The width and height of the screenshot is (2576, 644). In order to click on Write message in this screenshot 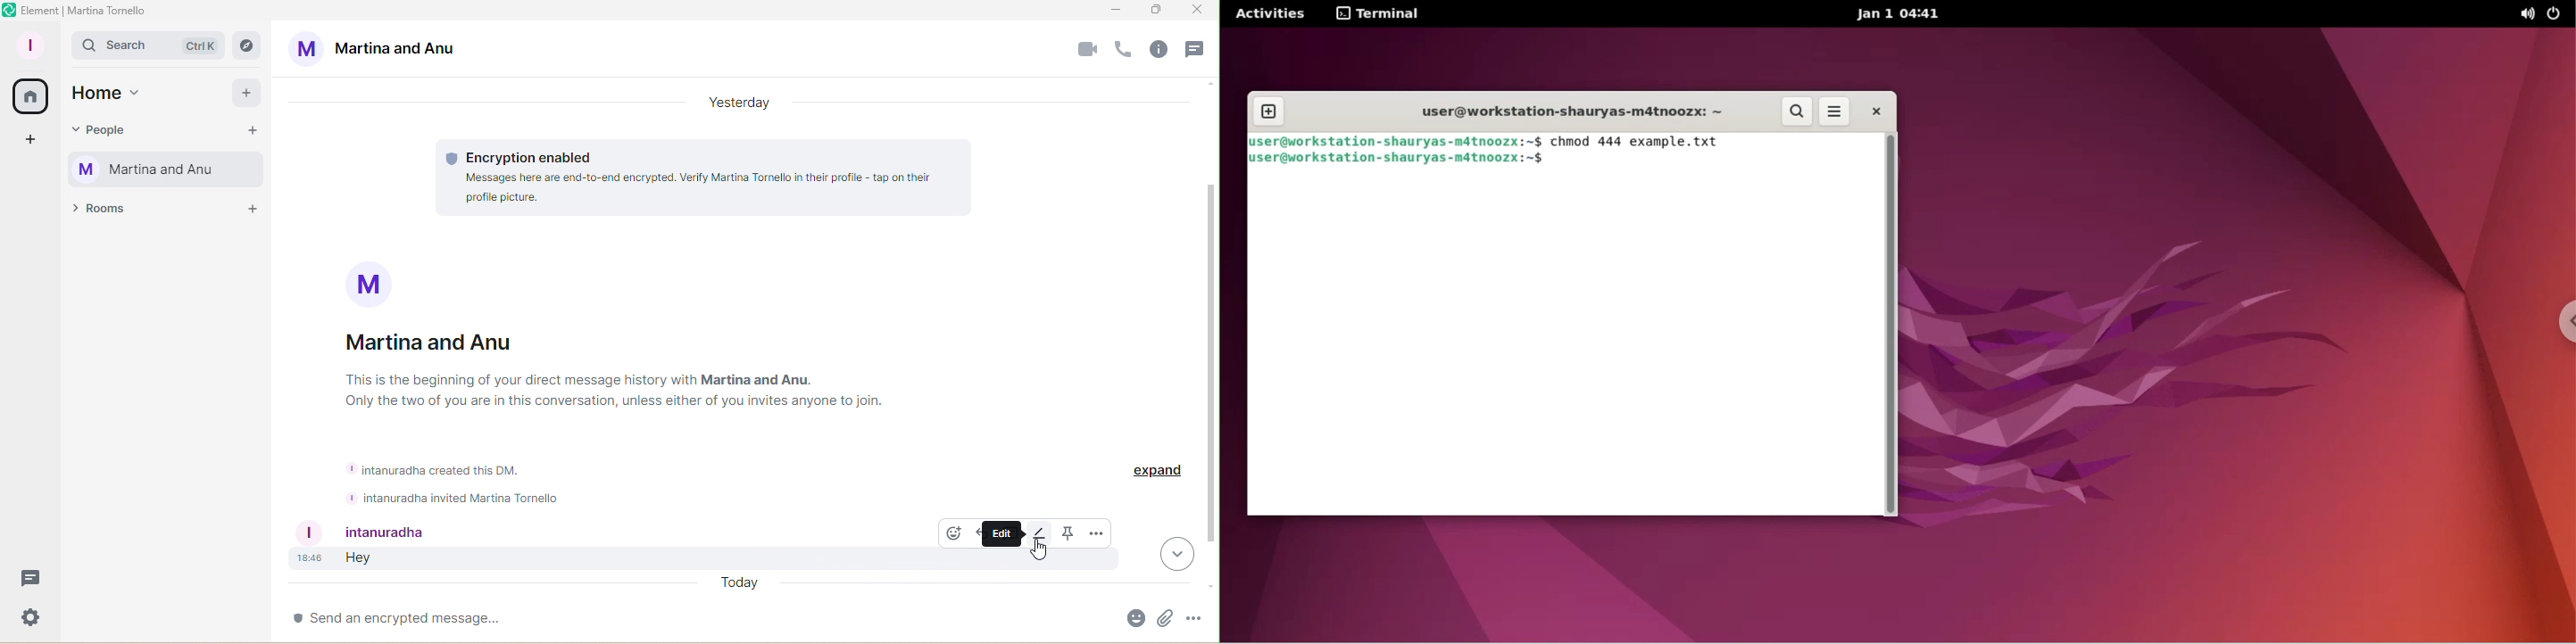, I will do `click(688, 616)`.